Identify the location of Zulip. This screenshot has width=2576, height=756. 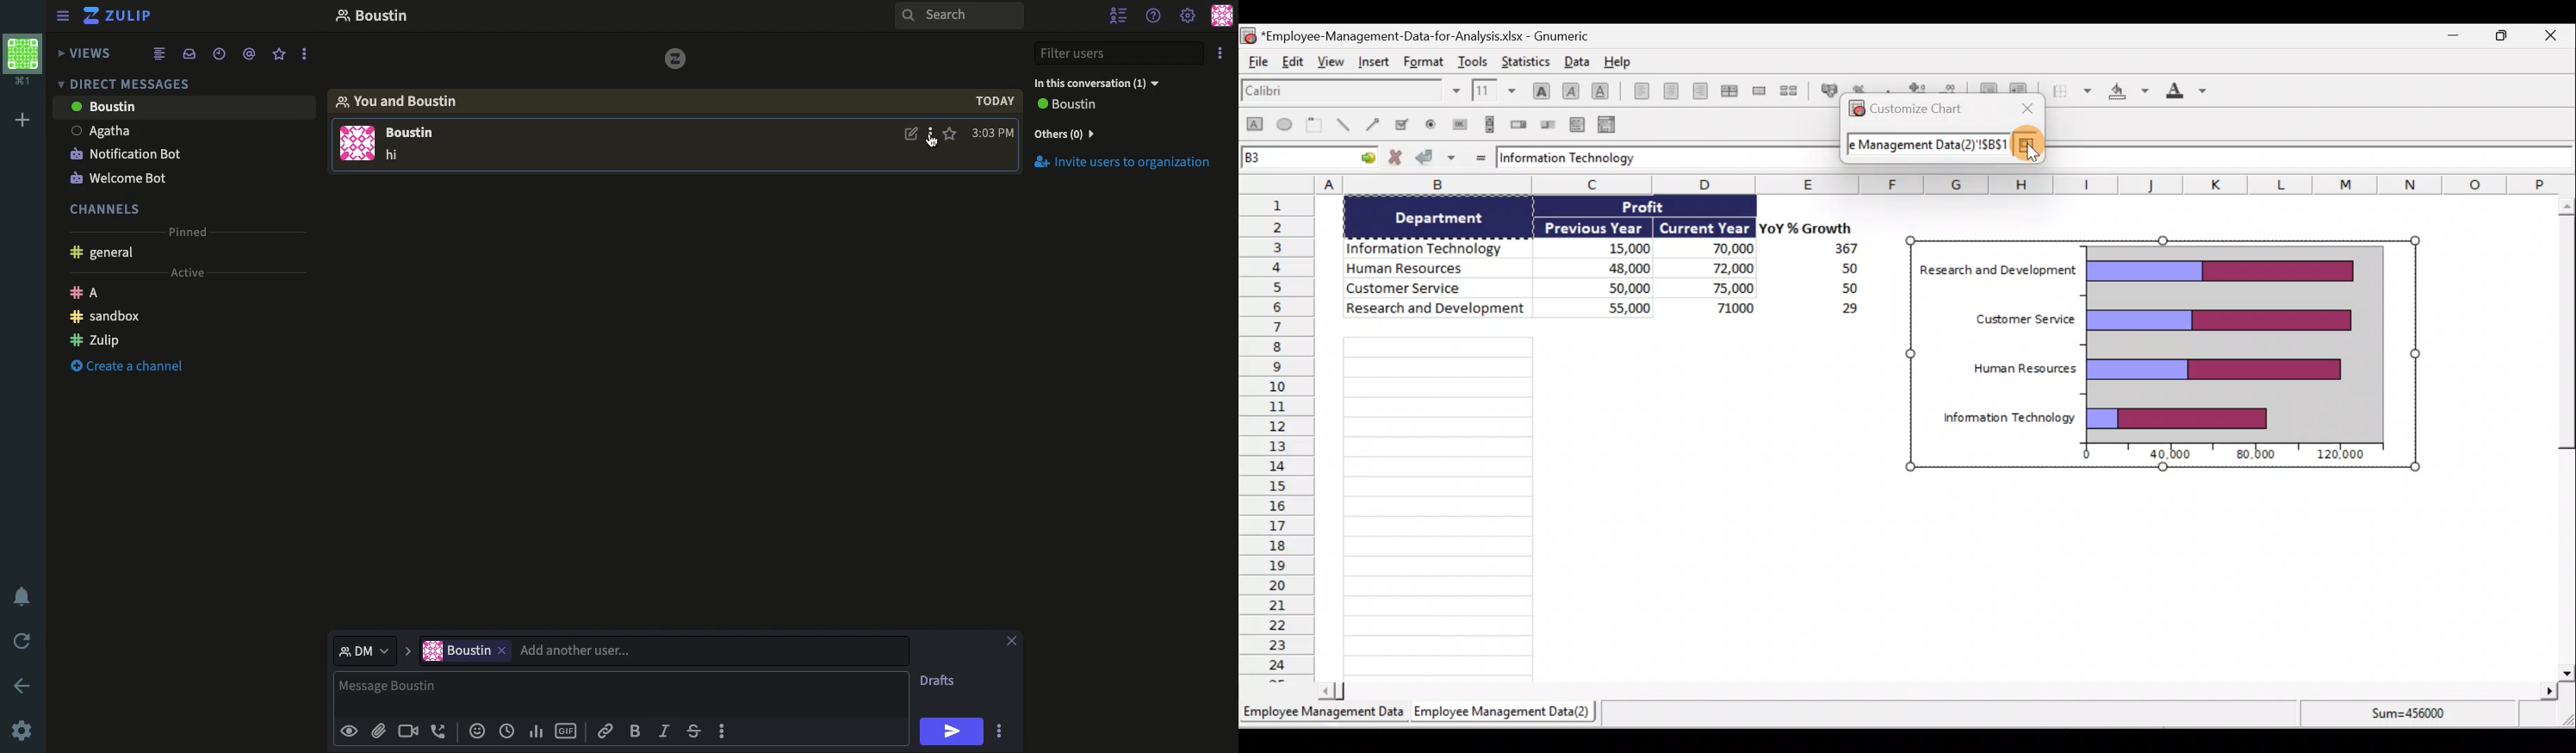
(96, 339).